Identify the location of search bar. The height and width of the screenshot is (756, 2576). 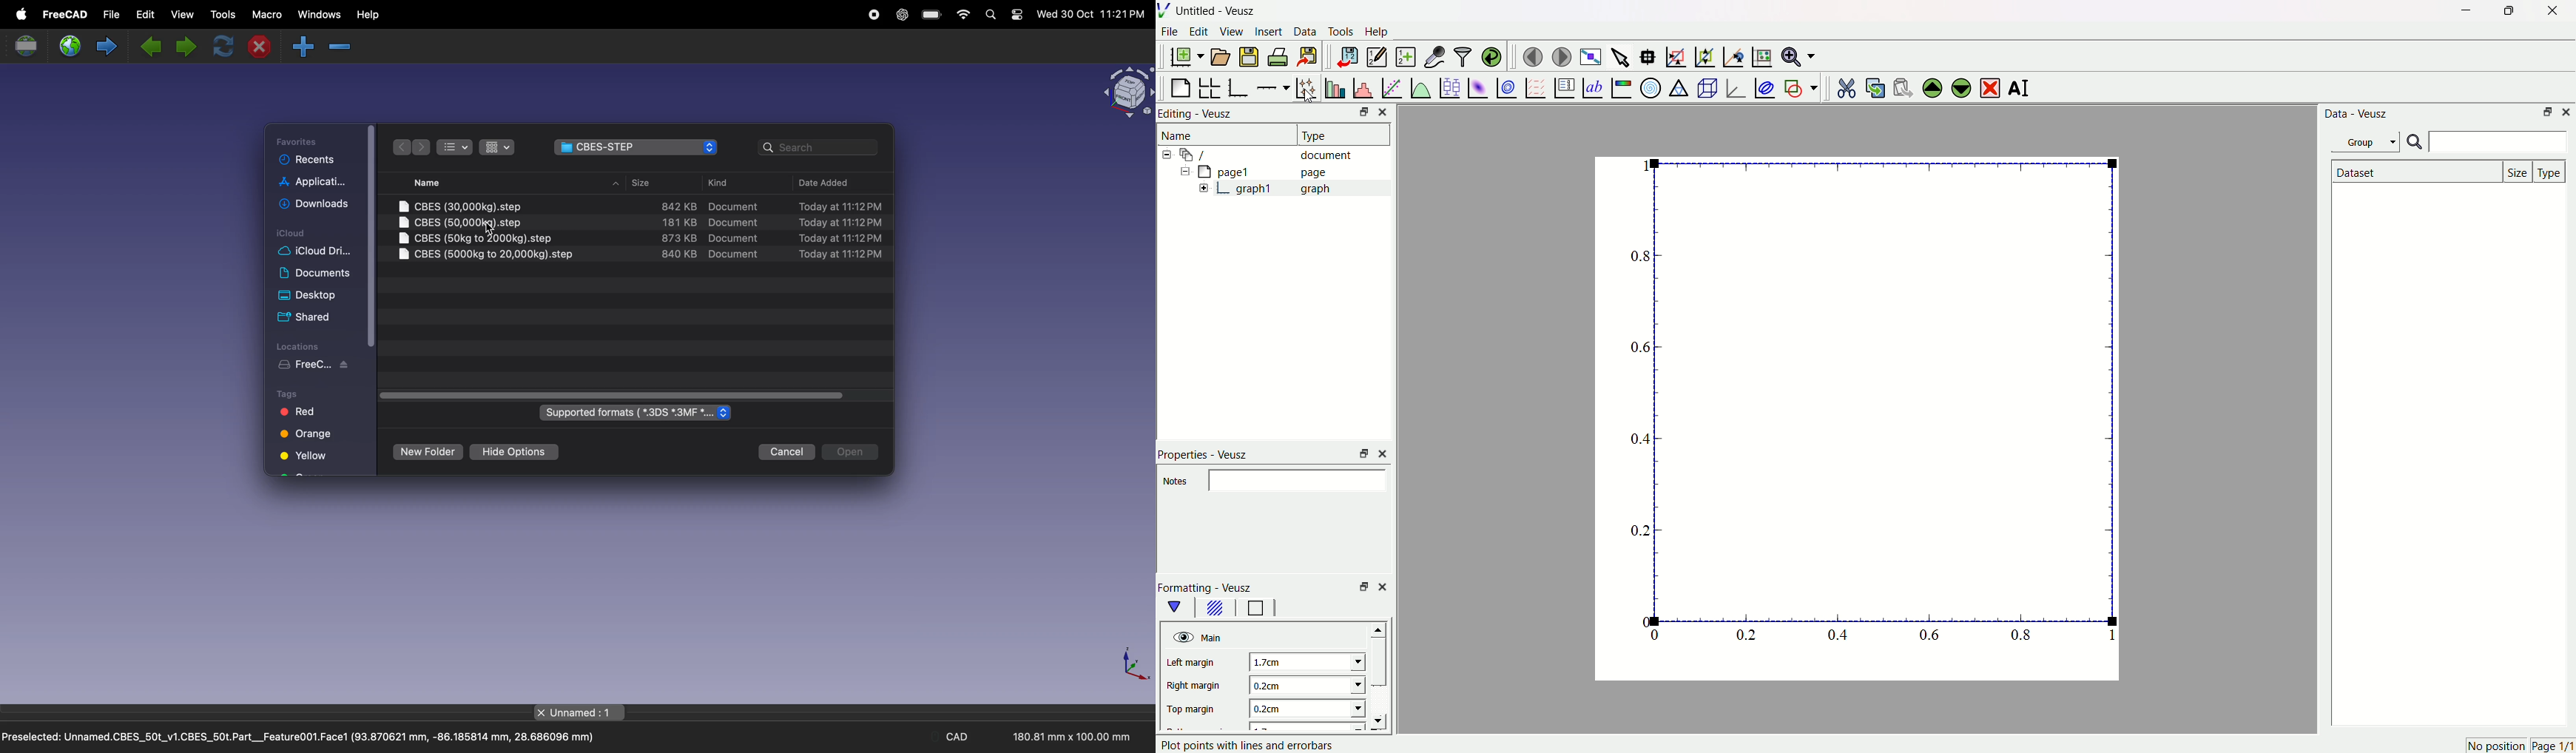
(814, 149).